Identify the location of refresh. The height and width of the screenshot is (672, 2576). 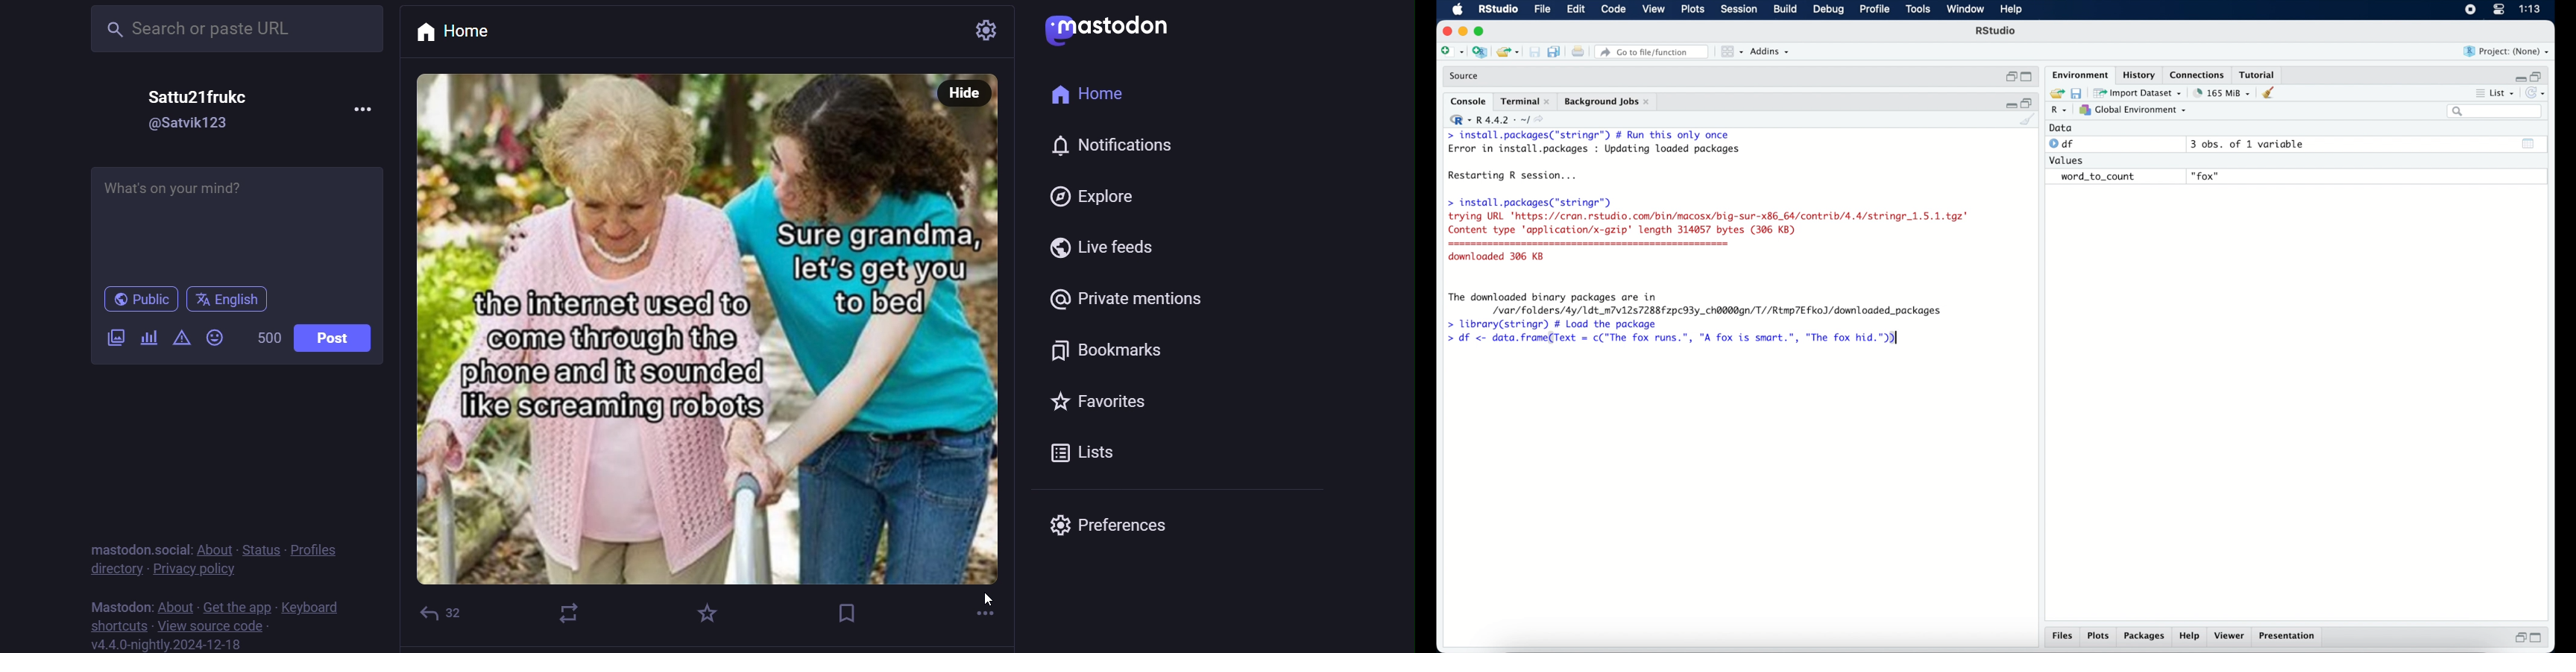
(2537, 93).